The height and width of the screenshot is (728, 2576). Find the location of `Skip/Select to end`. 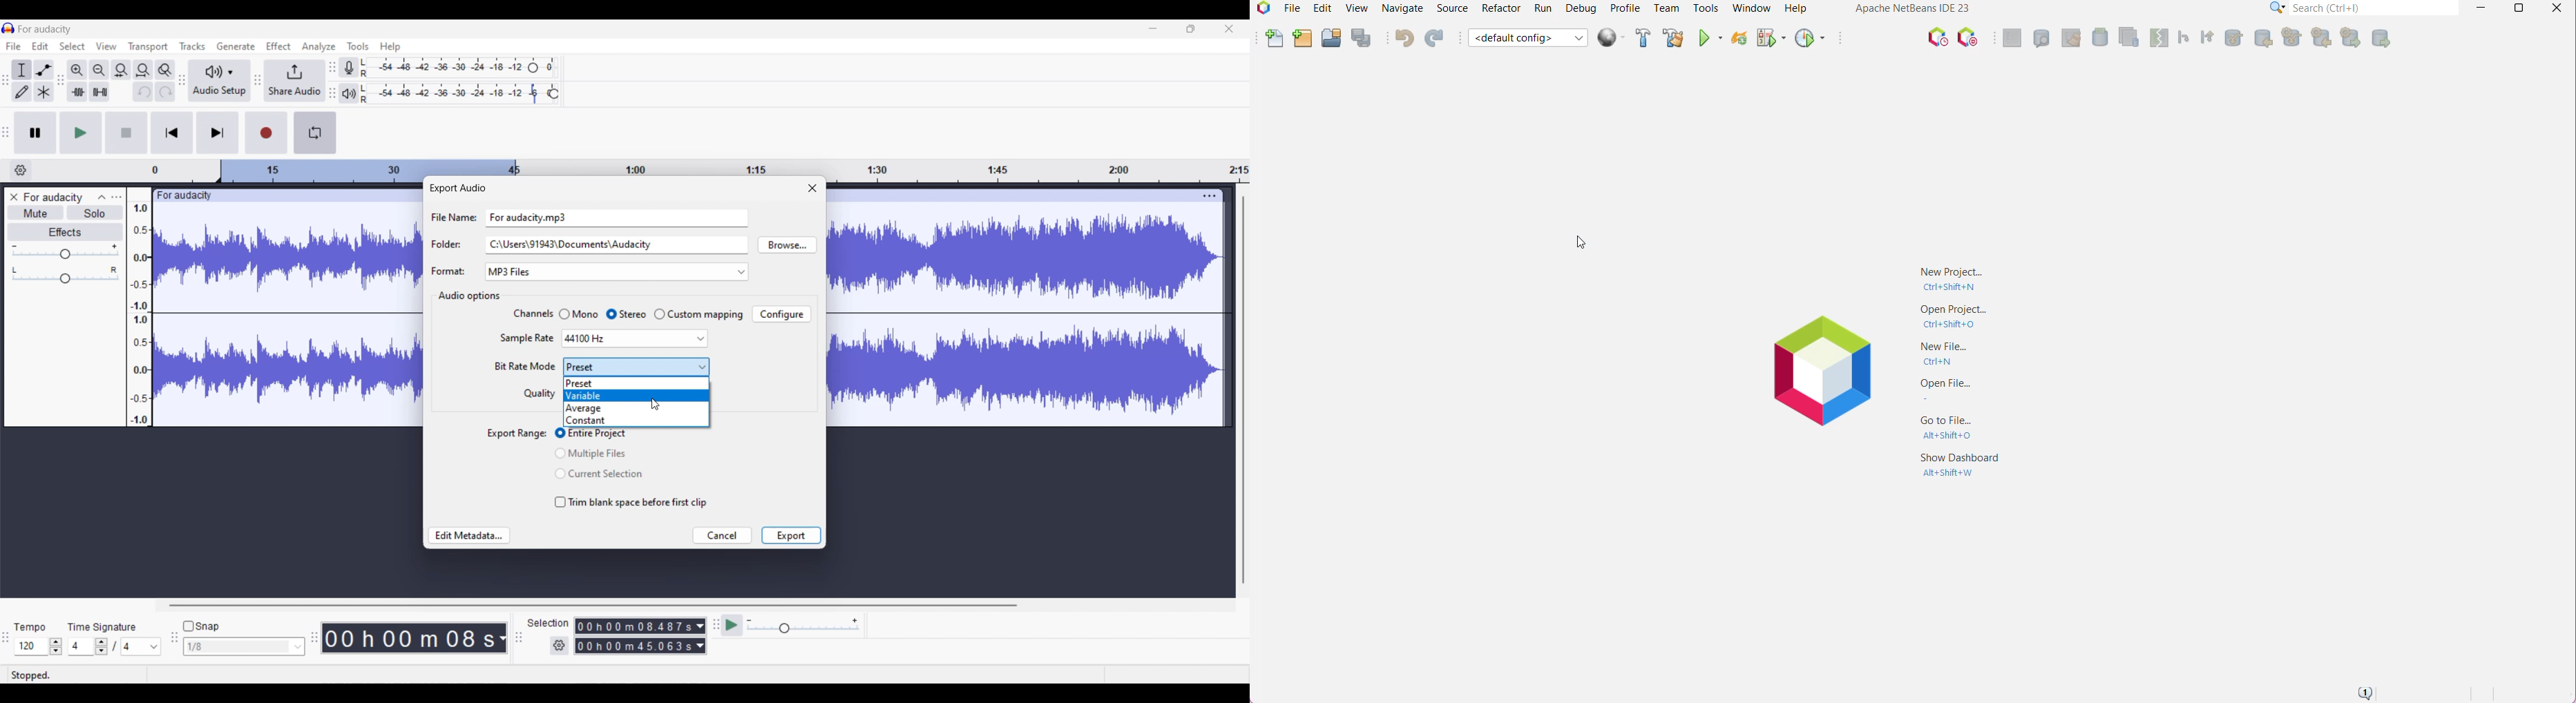

Skip/Select to end is located at coordinates (218, 132).